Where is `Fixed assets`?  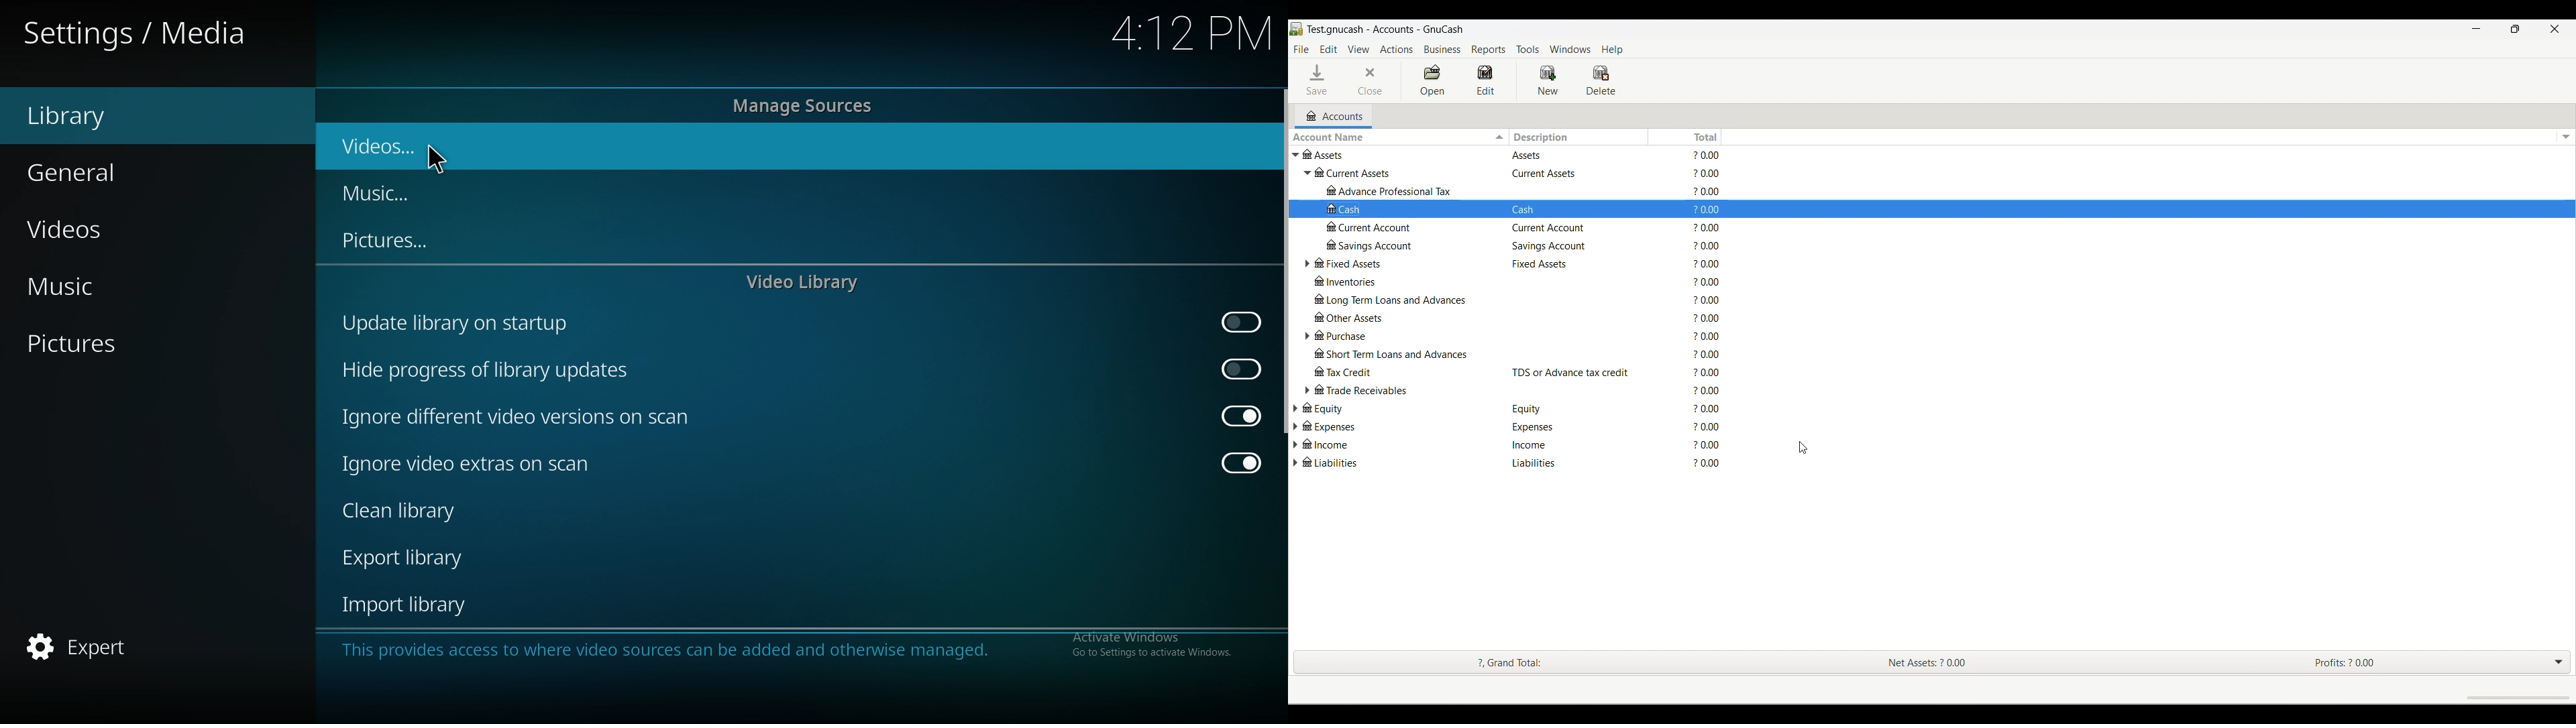
Fixed assets is located at coordinates (1401, 263).